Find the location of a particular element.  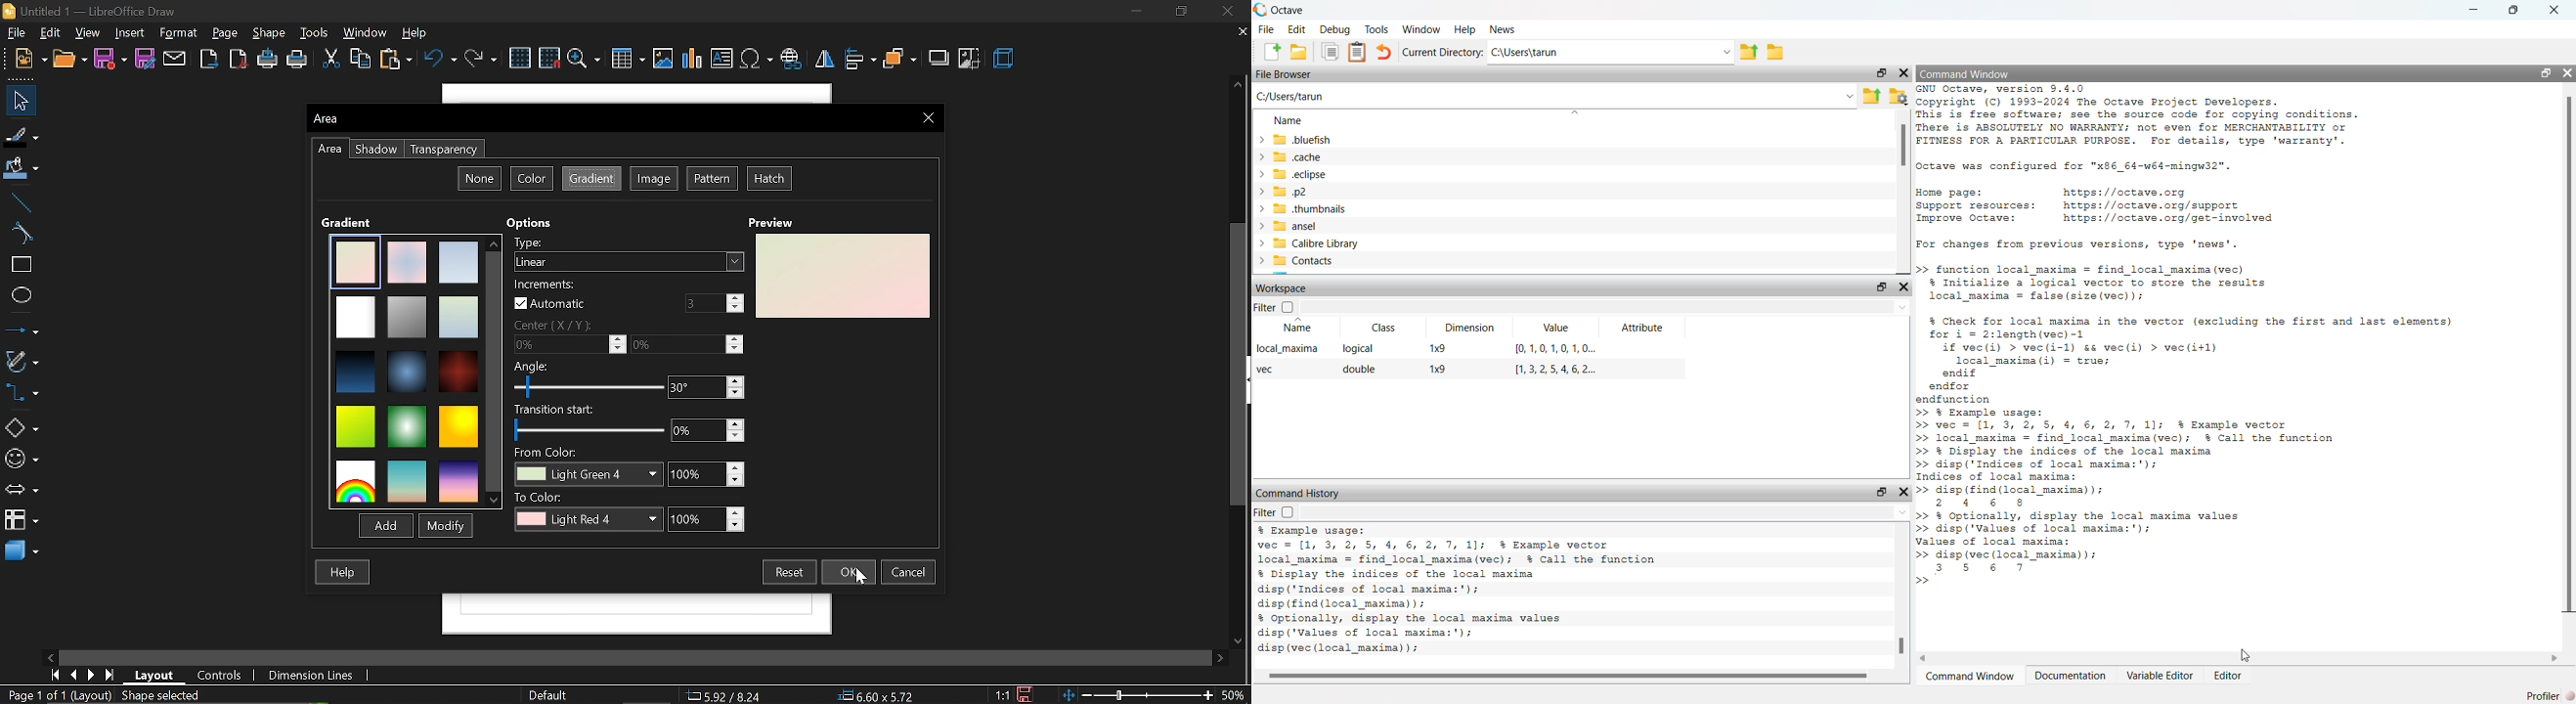

page style is located at coordinates (546, 694).